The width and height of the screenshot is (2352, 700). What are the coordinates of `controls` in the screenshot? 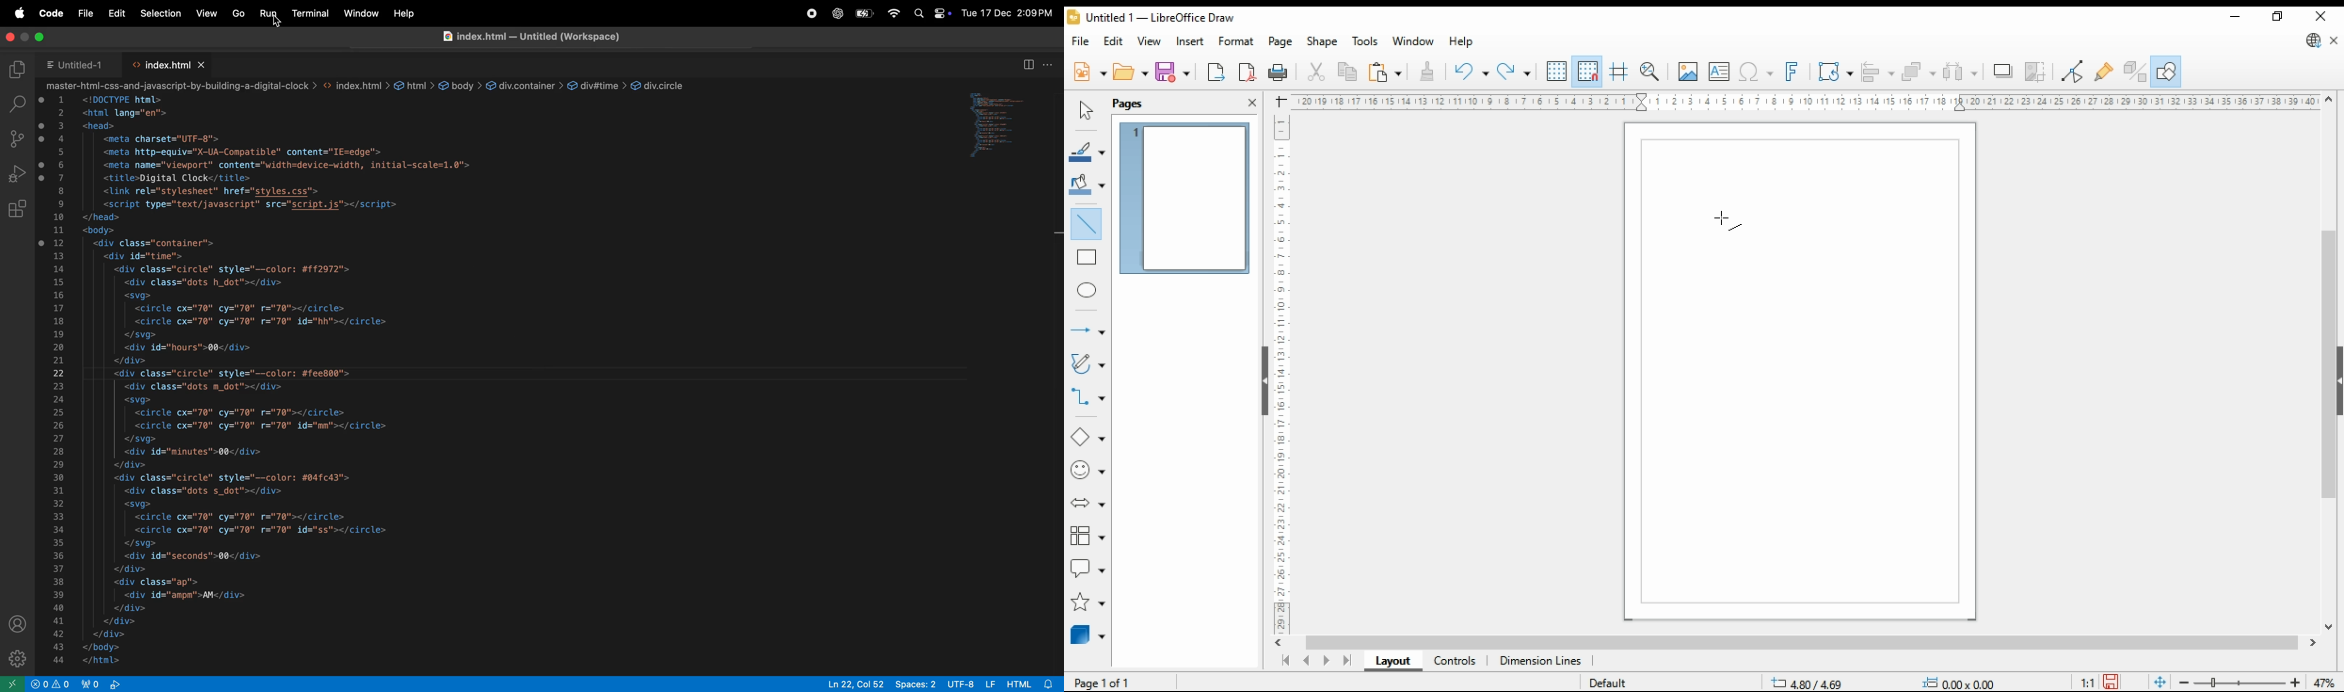 It's located at (1454, 662).